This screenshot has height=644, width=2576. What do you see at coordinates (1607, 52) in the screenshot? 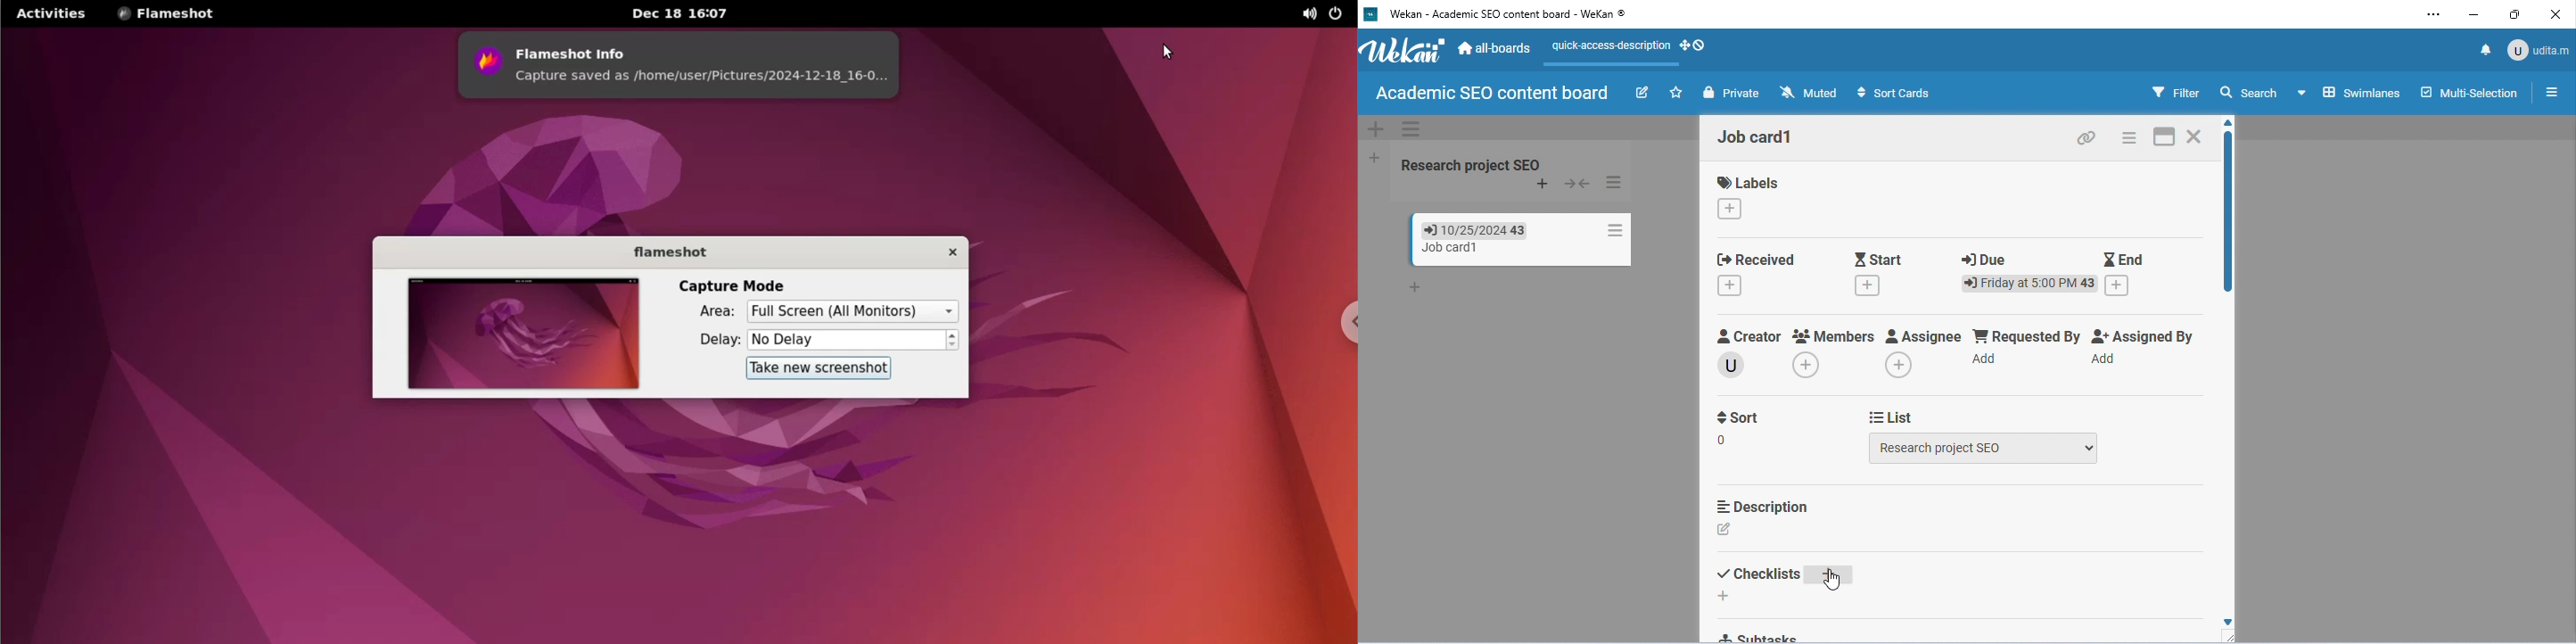
I see `quick-access-description` at bounding box center [1607, 52].